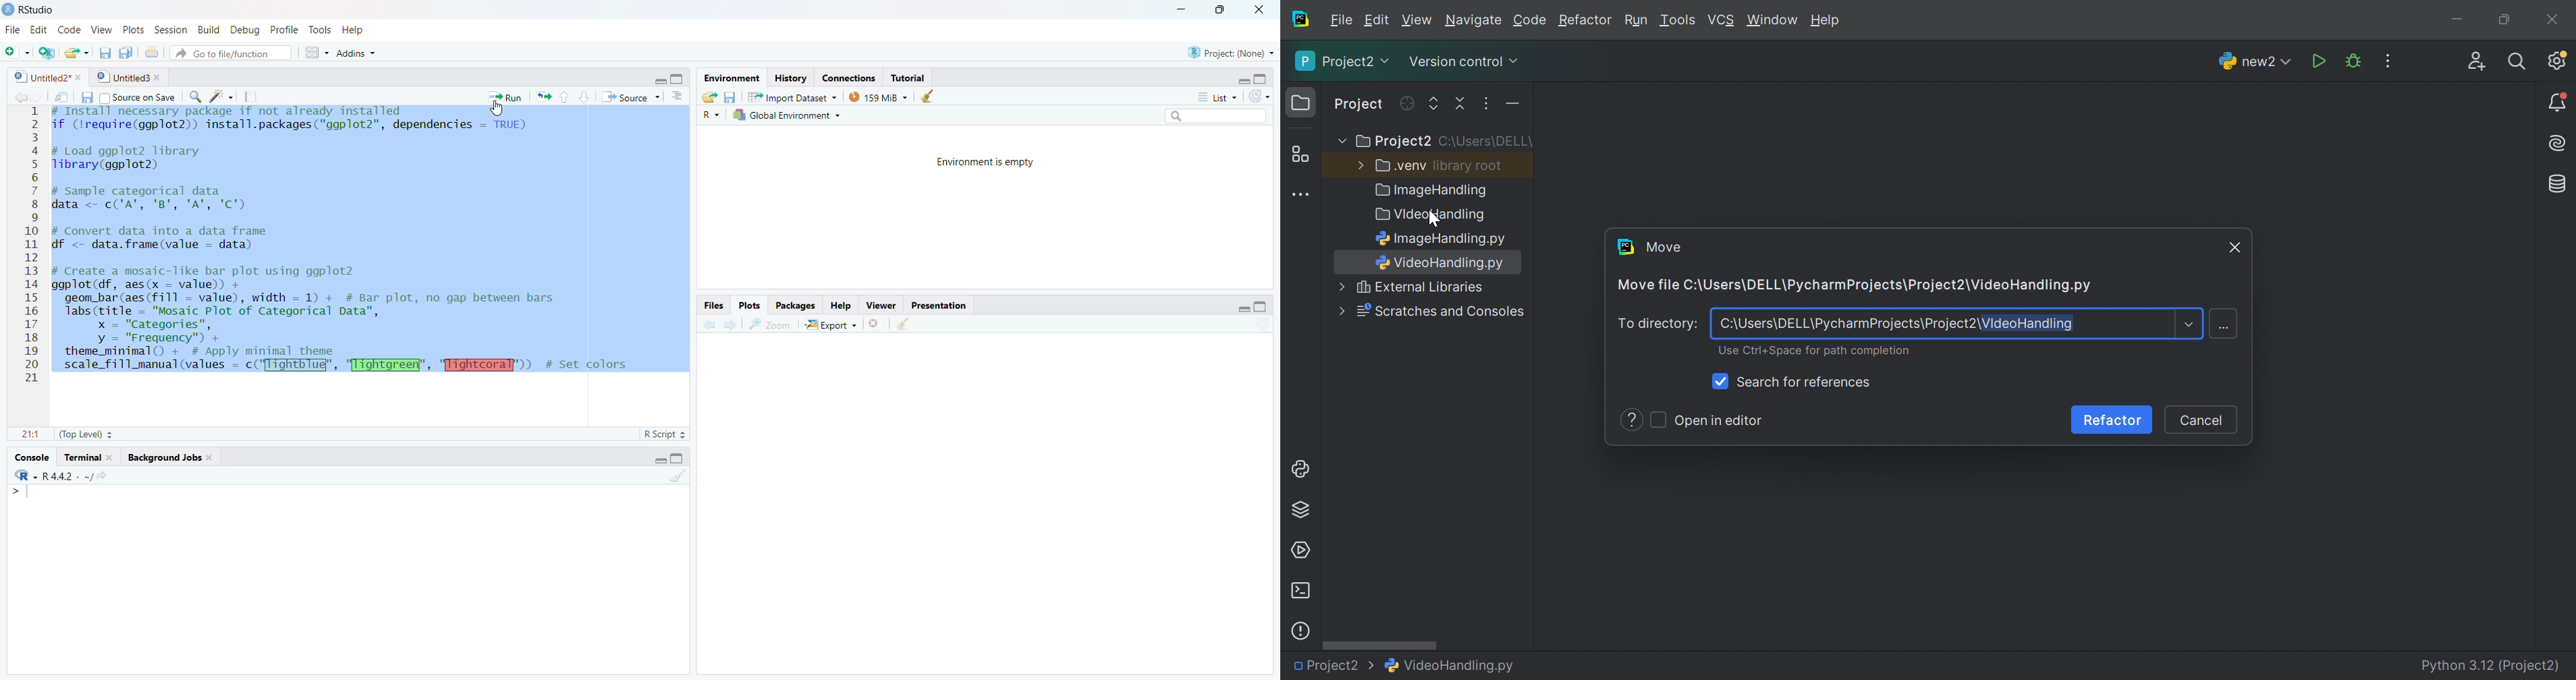 This screenshot has width=2576, height=700. Describe the element at coordinates (938, 306) in the screenshot. I see `Presentation` at that location.